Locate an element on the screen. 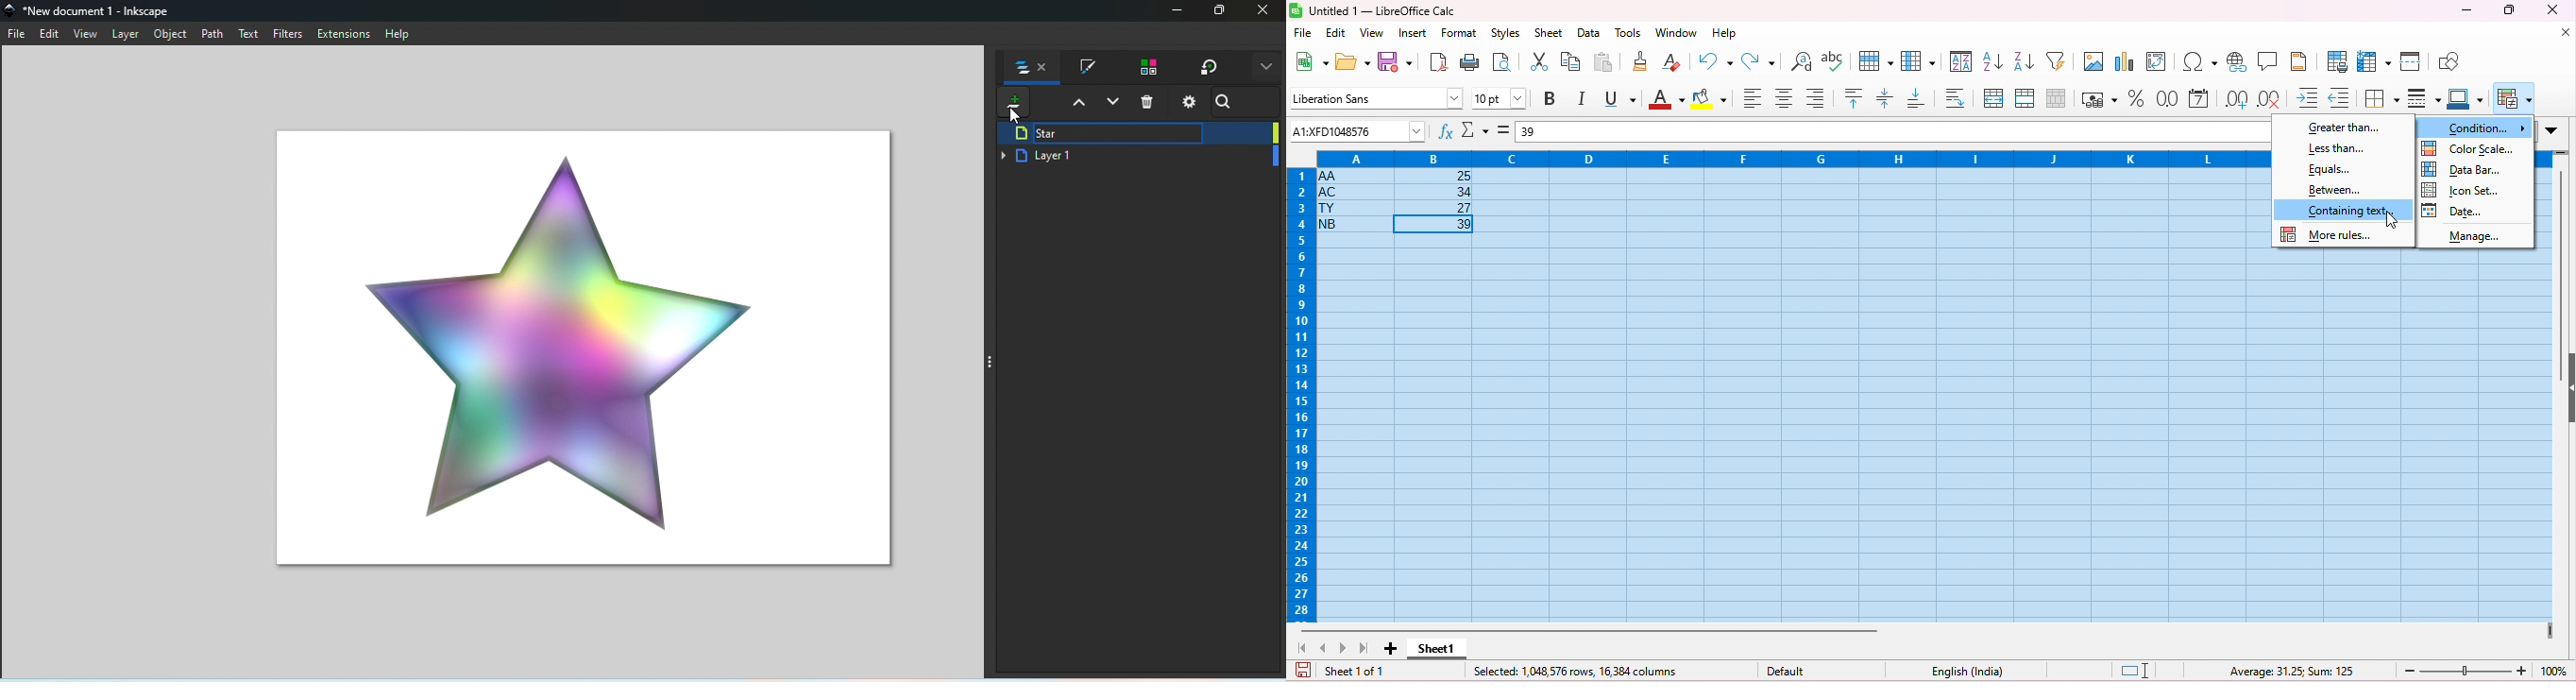 Image resolution: width=2576 pixels, height=700 pixels. File name is located at coordinates (92, 9).